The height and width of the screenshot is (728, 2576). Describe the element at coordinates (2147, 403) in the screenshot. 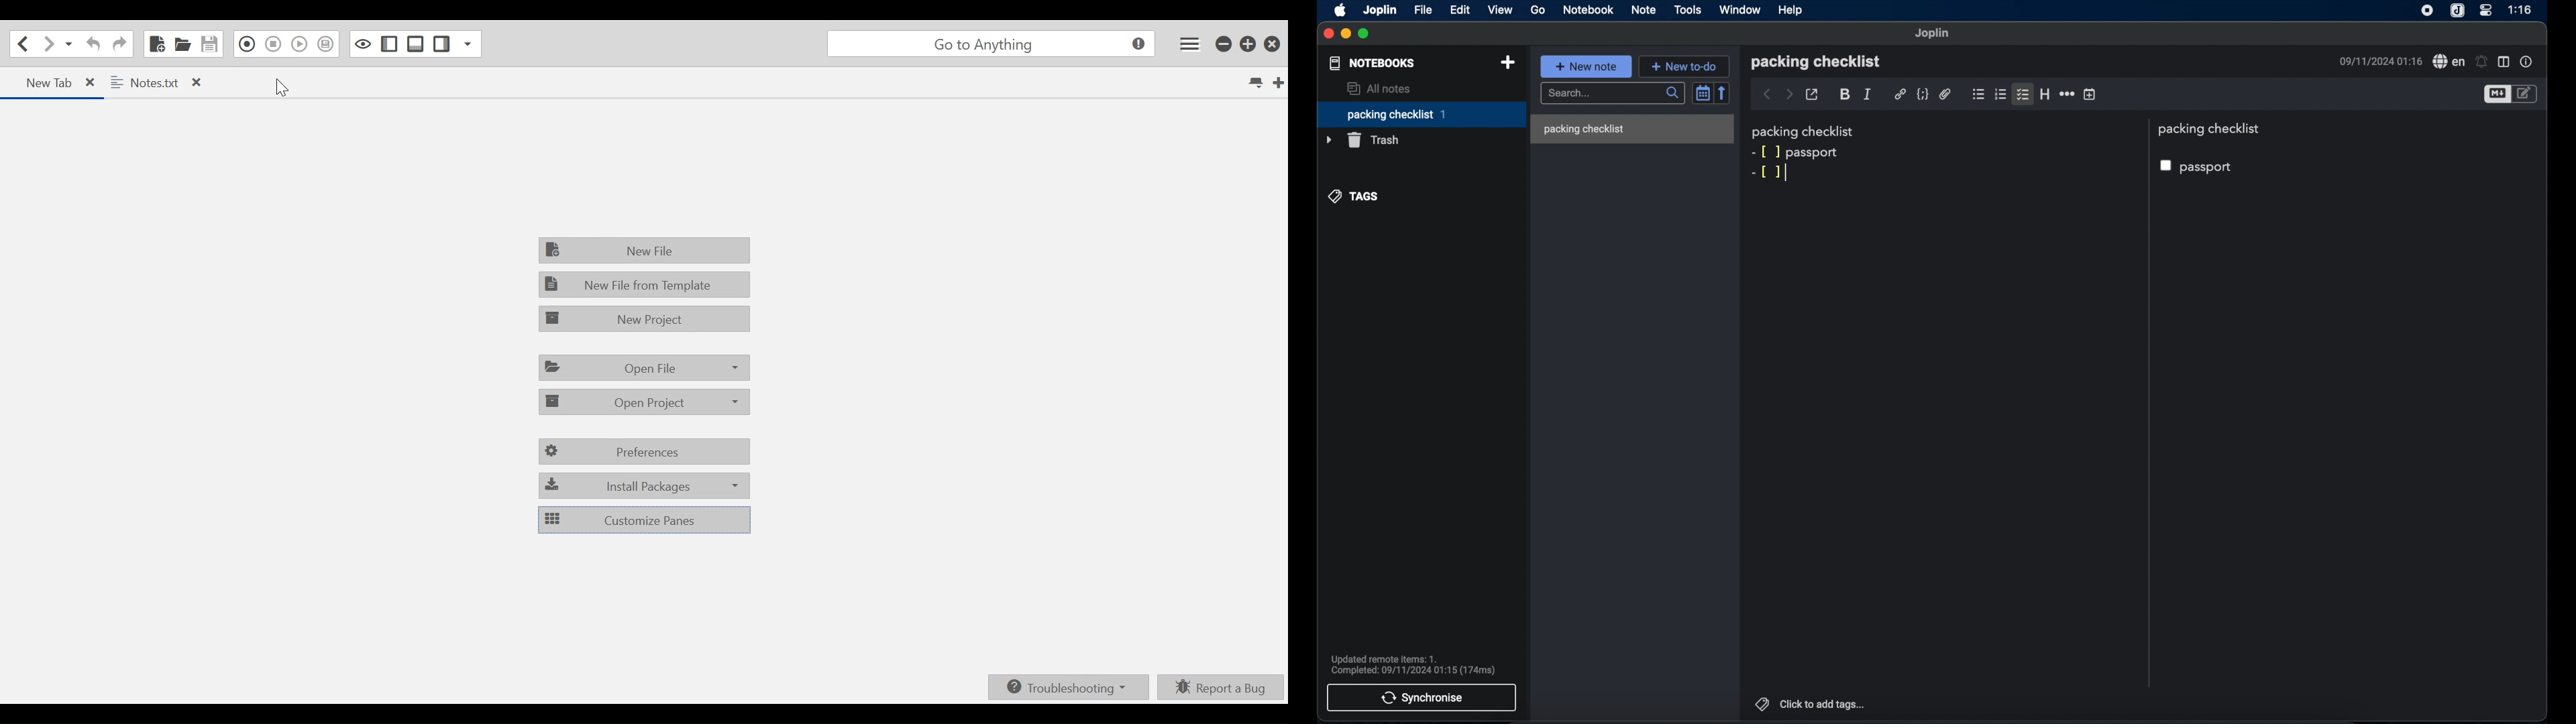

I see `divider` at that location.